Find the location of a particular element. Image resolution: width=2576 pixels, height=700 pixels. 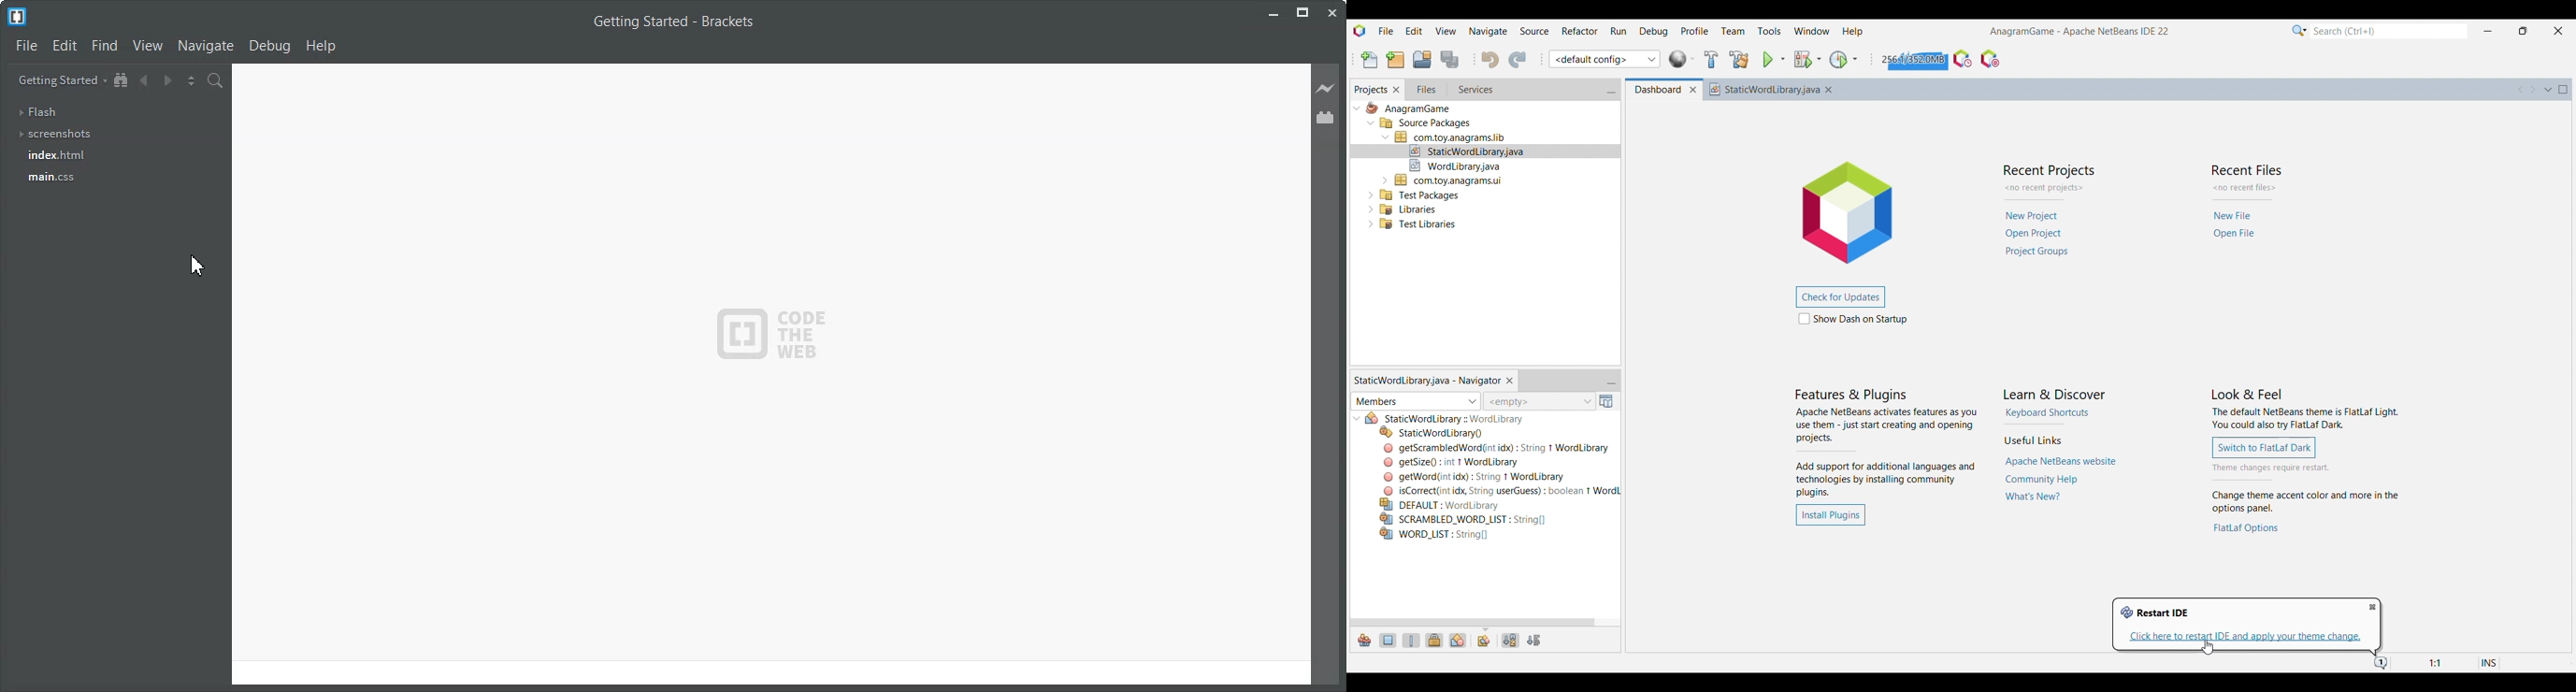

Close is located at coordinates (1333, 12).